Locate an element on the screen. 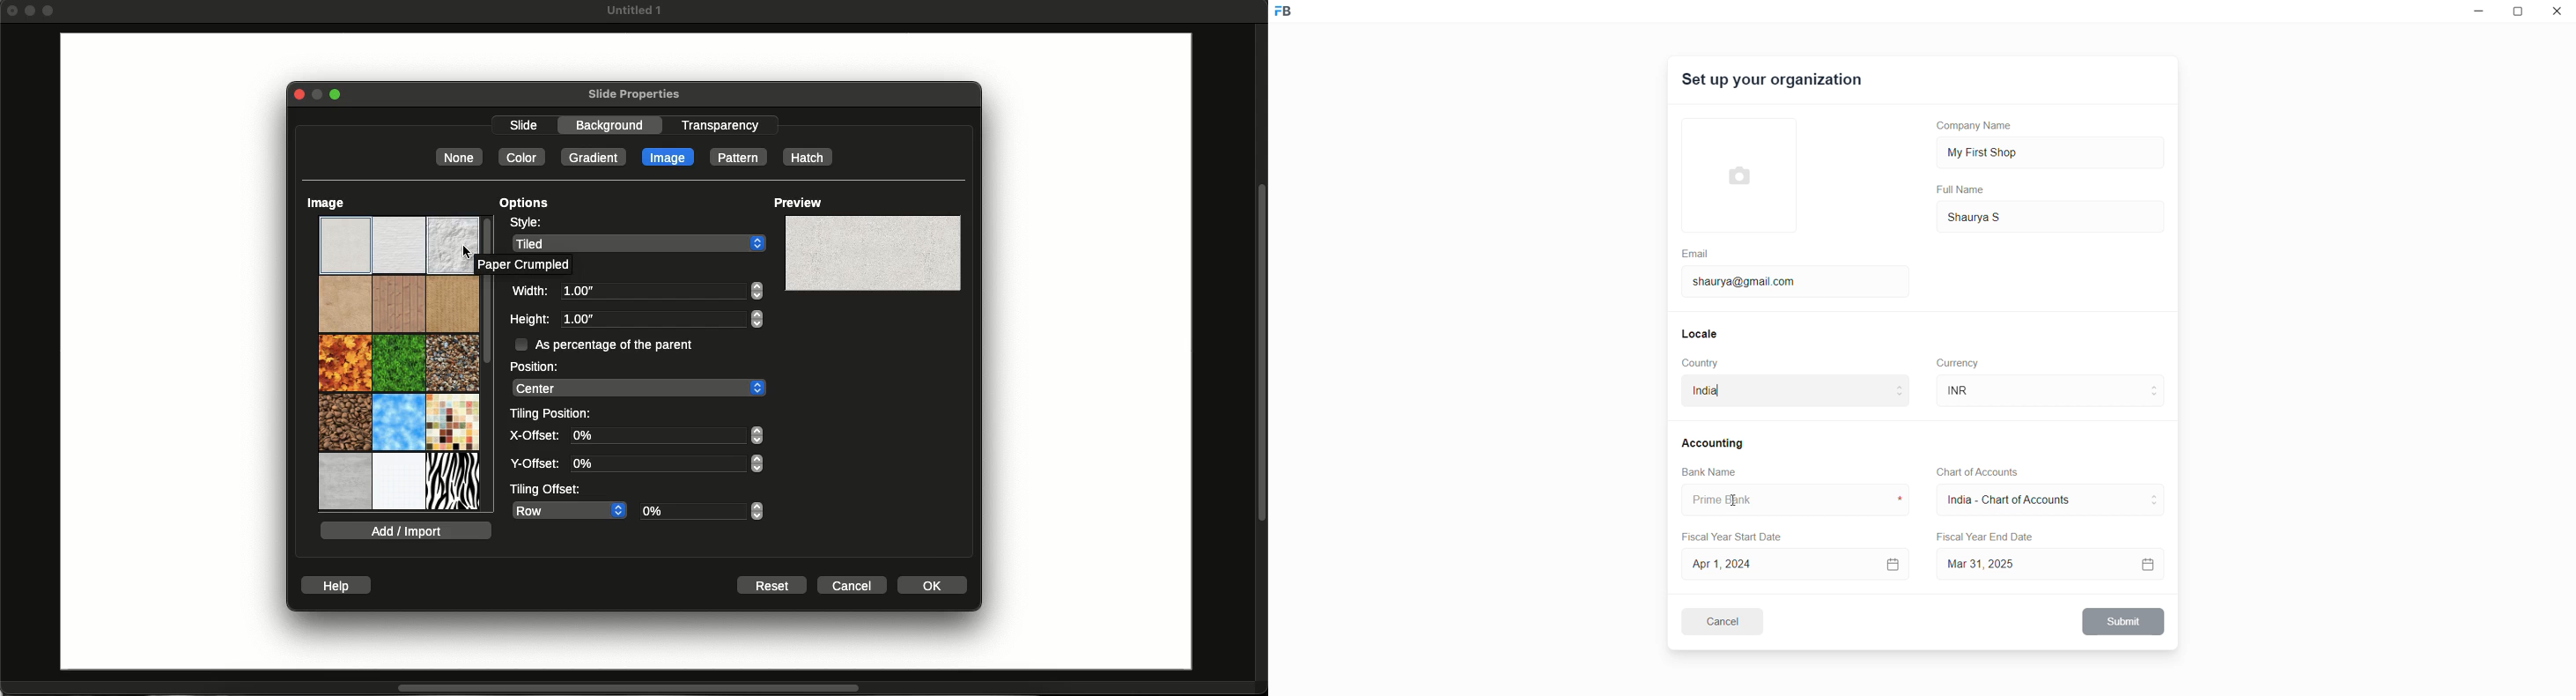 This screenshot has height=700, width=2576. Minimize is located at coordinates (316, 95).